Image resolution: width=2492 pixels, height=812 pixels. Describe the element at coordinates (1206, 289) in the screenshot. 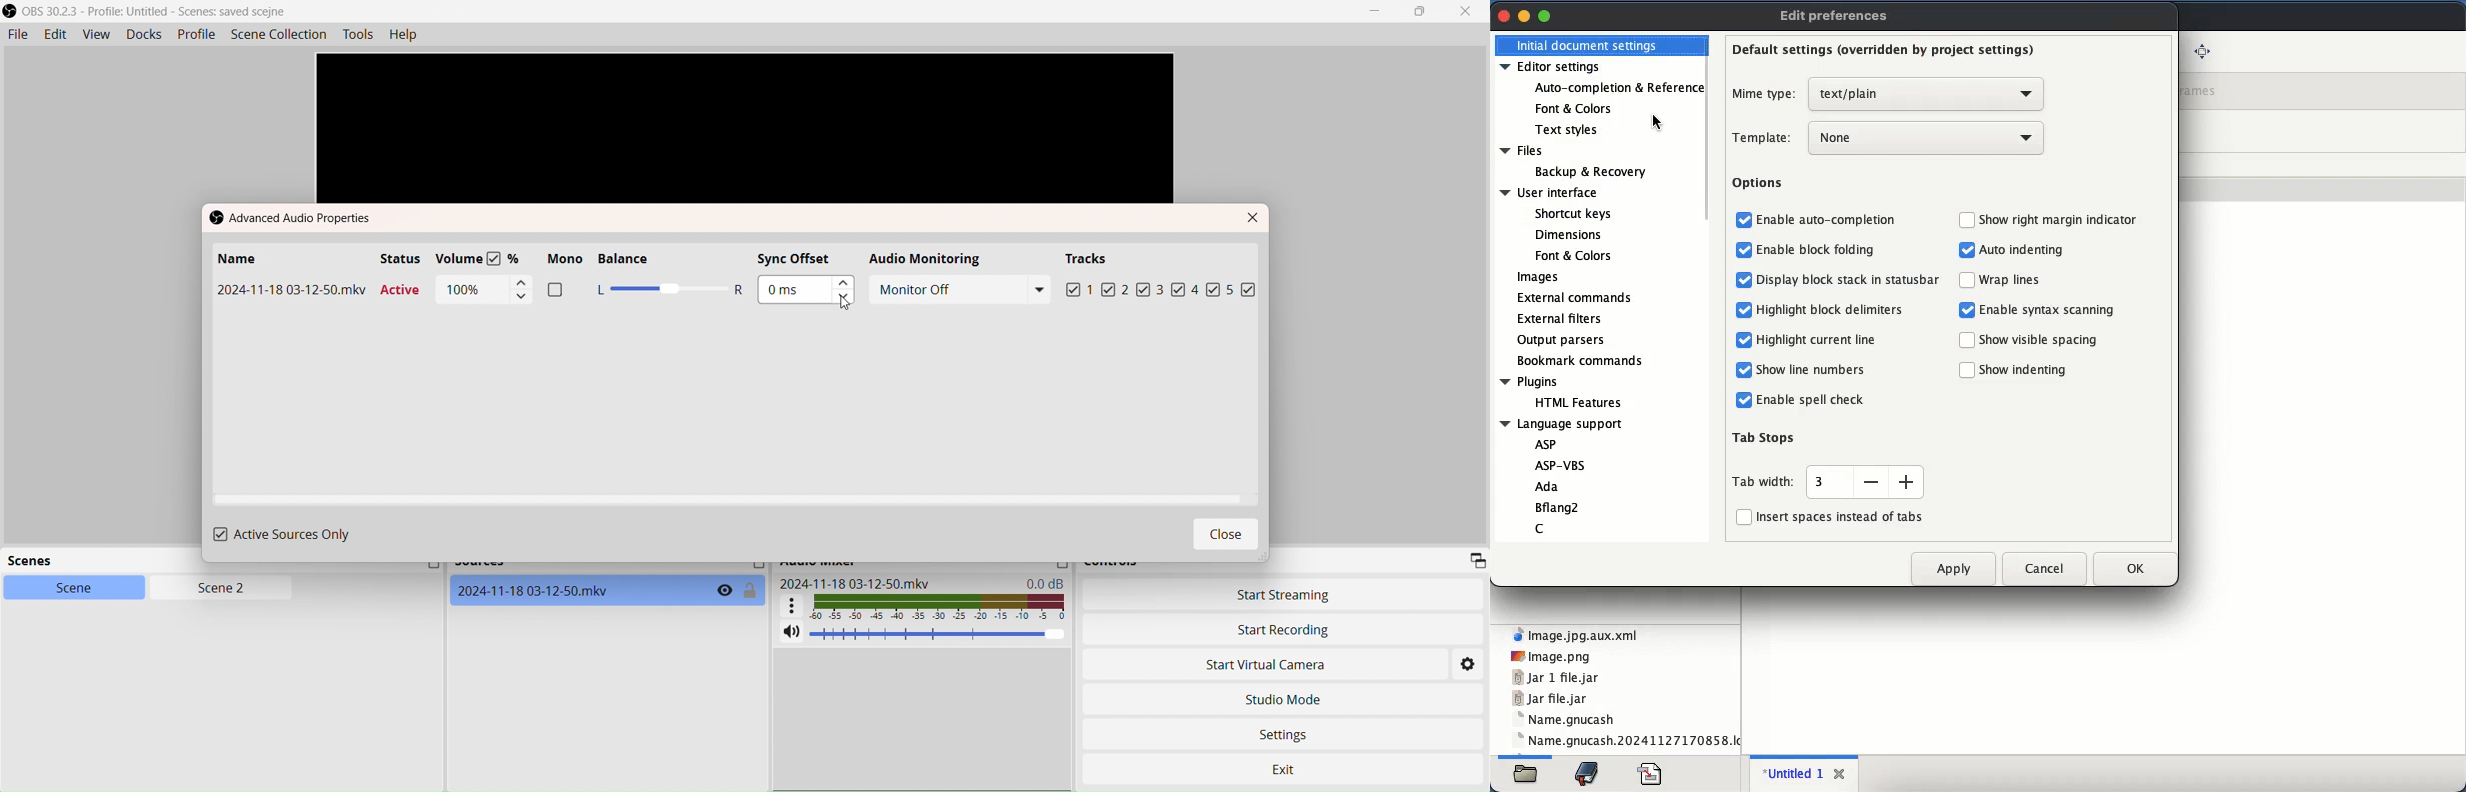

I see `4` at that location.